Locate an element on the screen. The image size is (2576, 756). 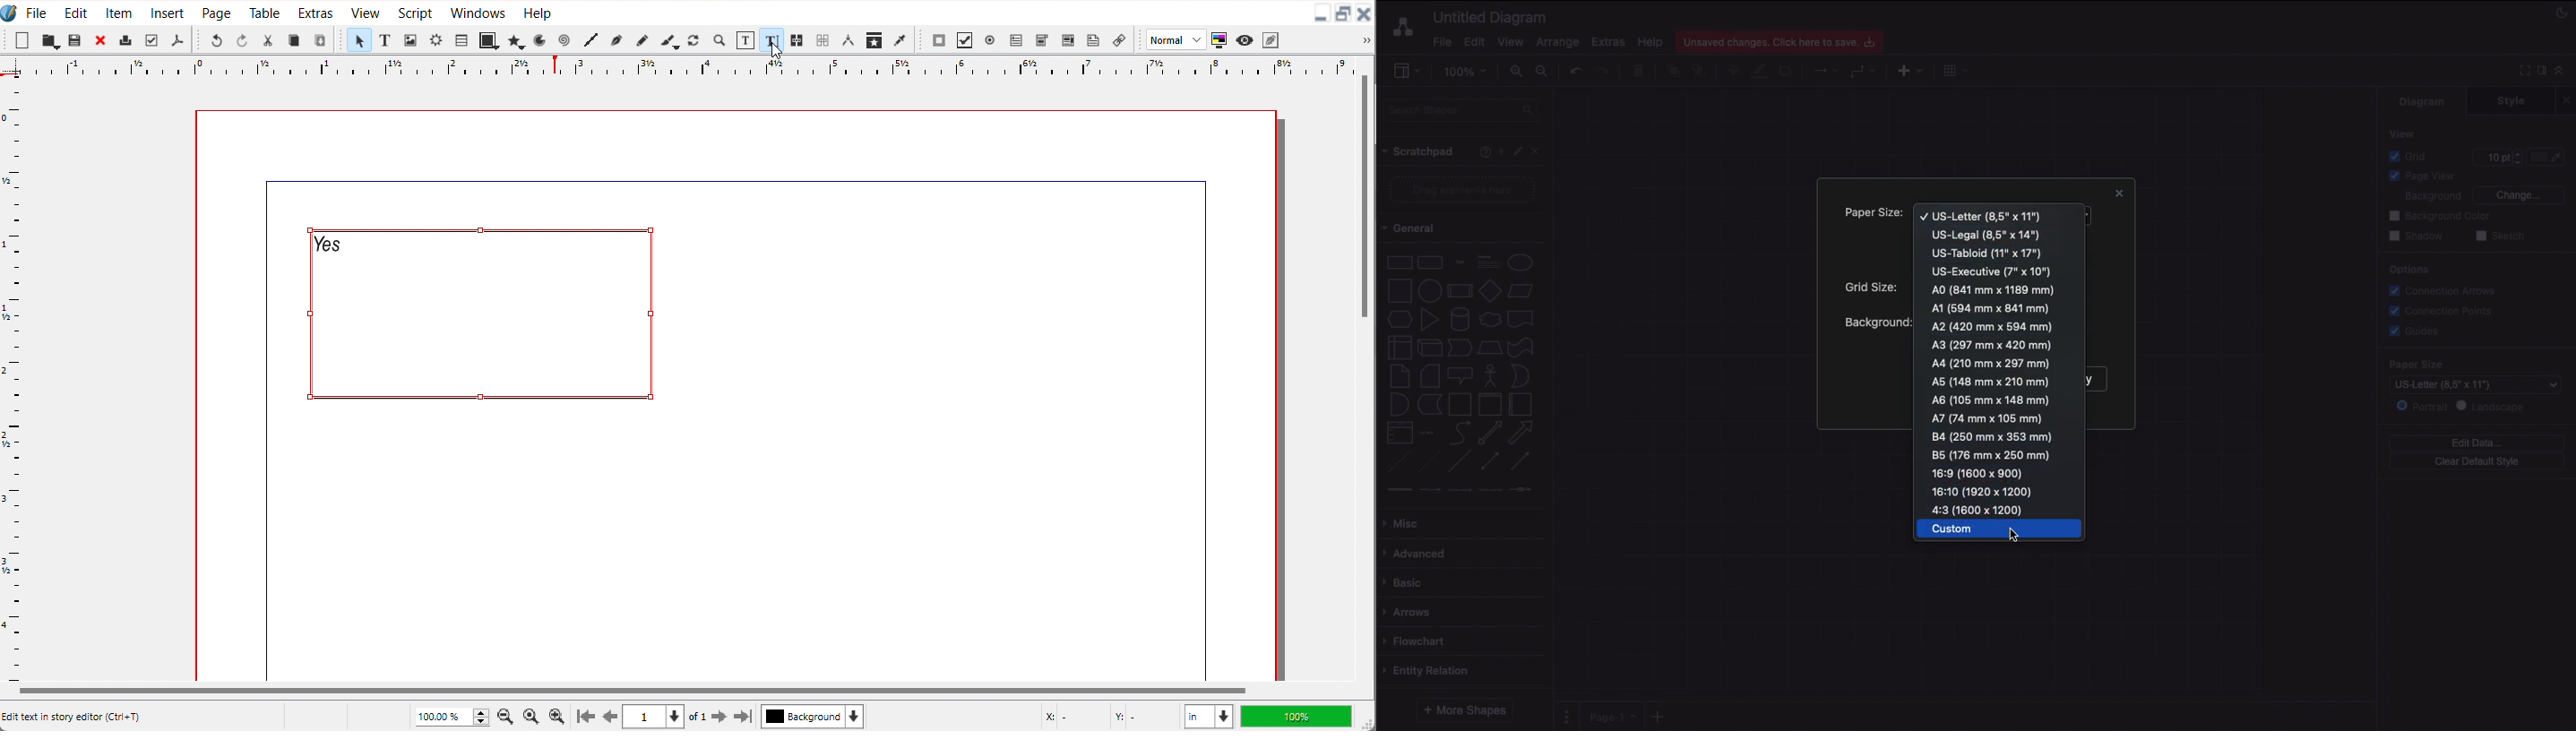
A6 is located at coordinates (1992, 400).